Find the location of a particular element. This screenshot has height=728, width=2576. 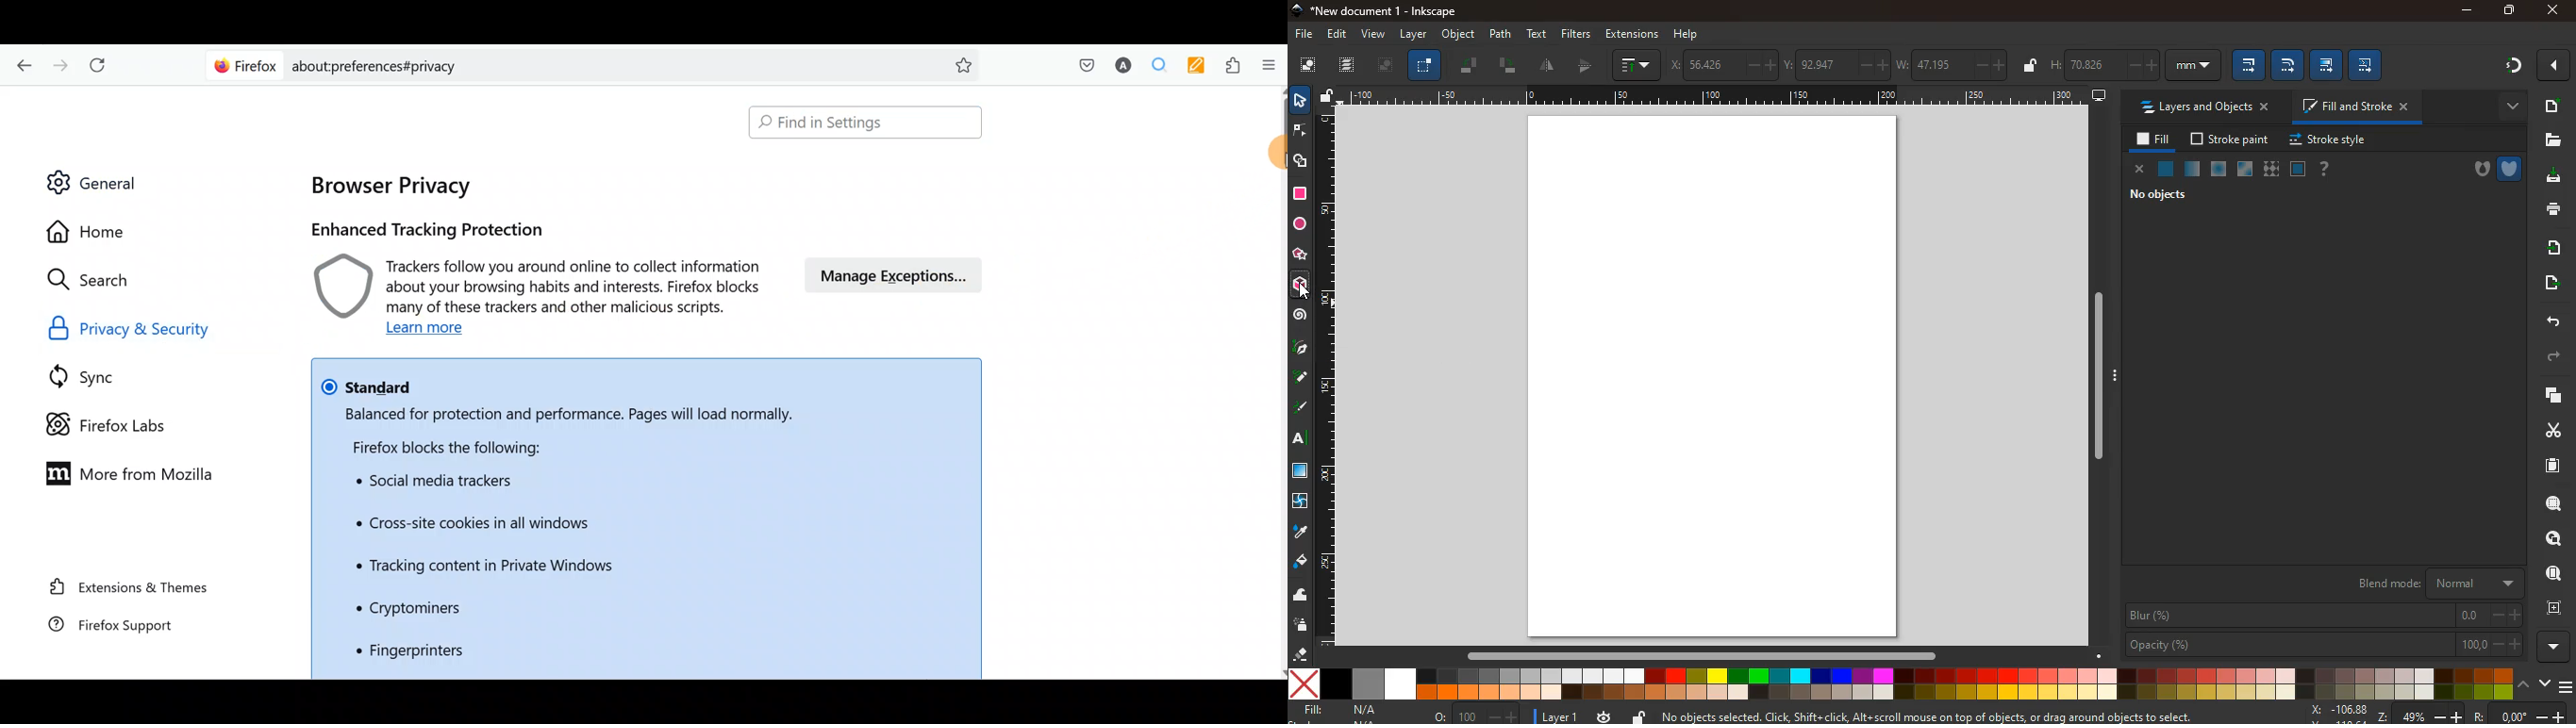

Firefox support is located at coordinates (127, 631).